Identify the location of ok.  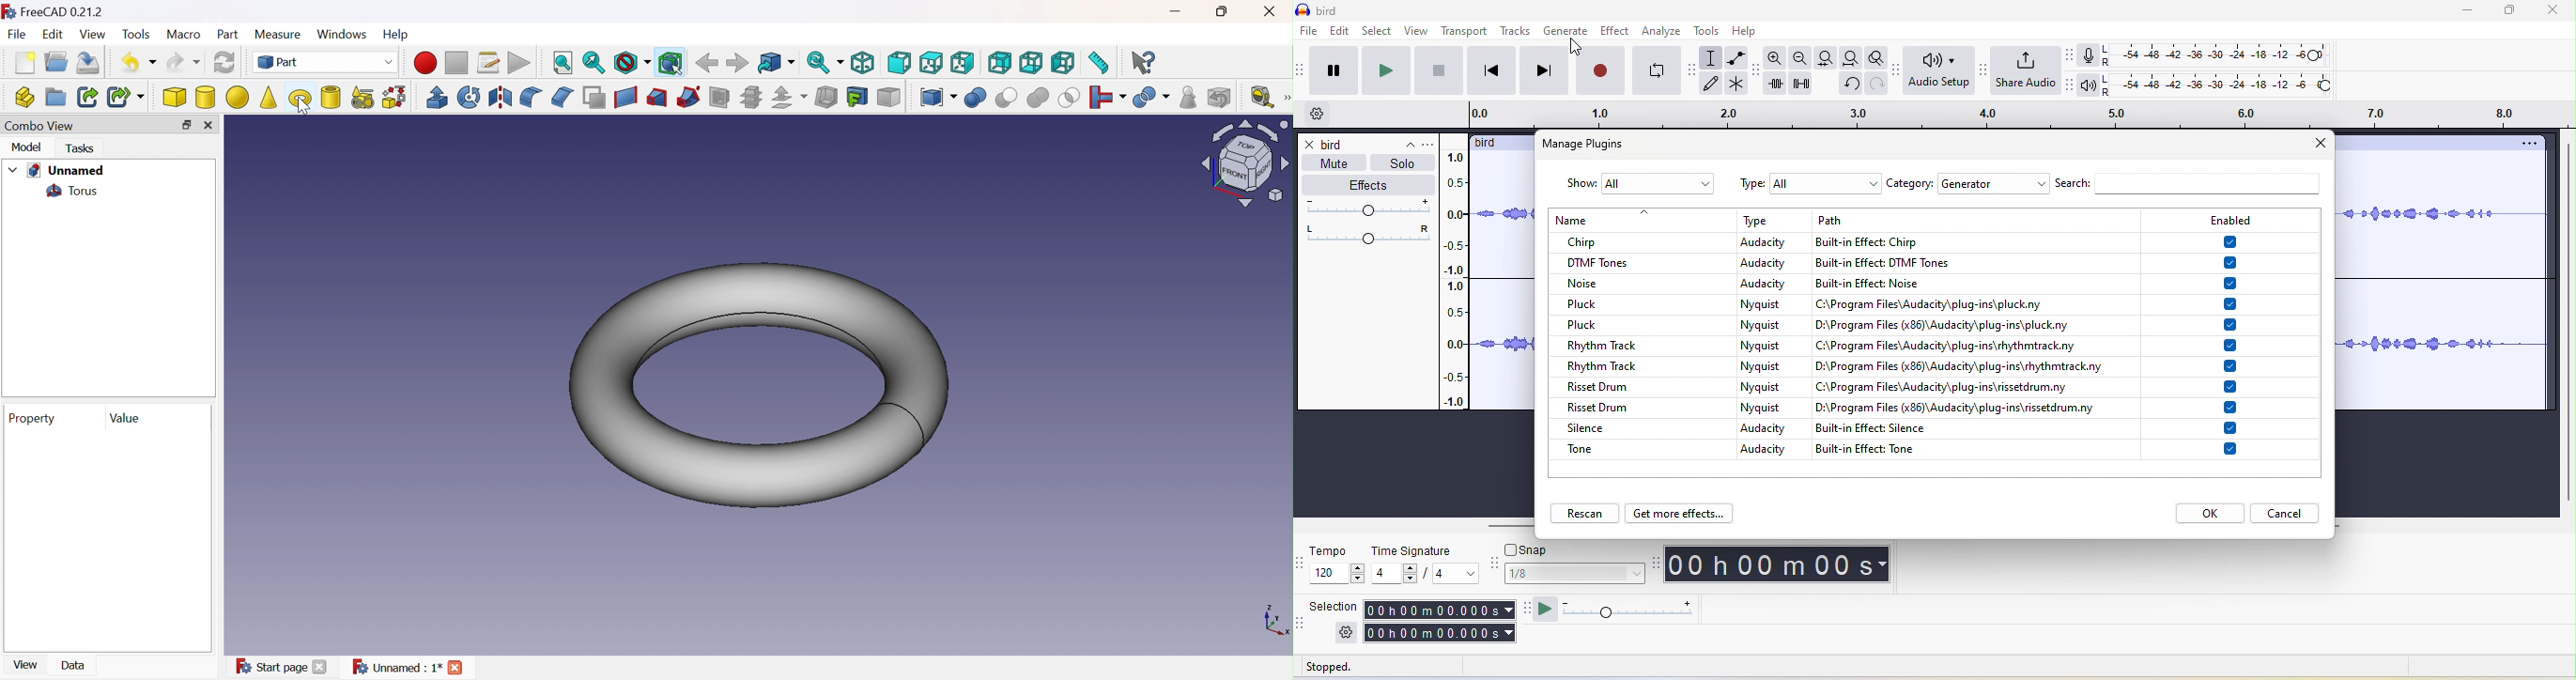
(2210, 513).